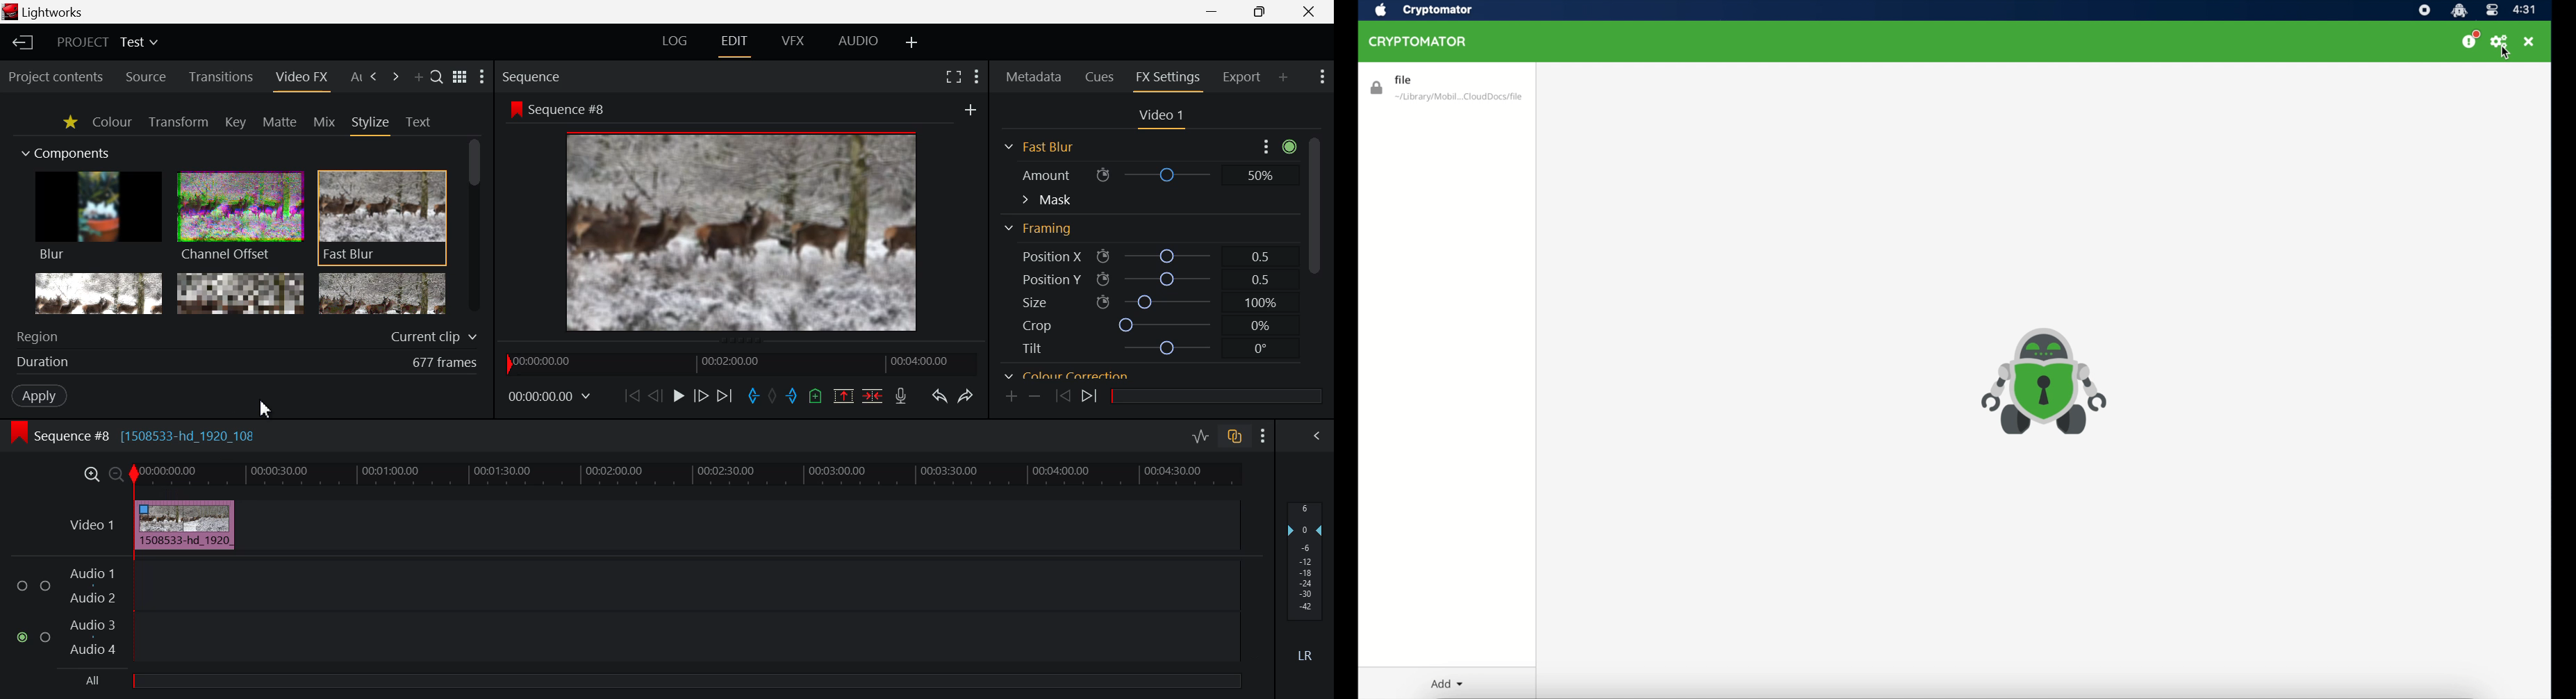  I want to click on Favorites, so click(71, 123).